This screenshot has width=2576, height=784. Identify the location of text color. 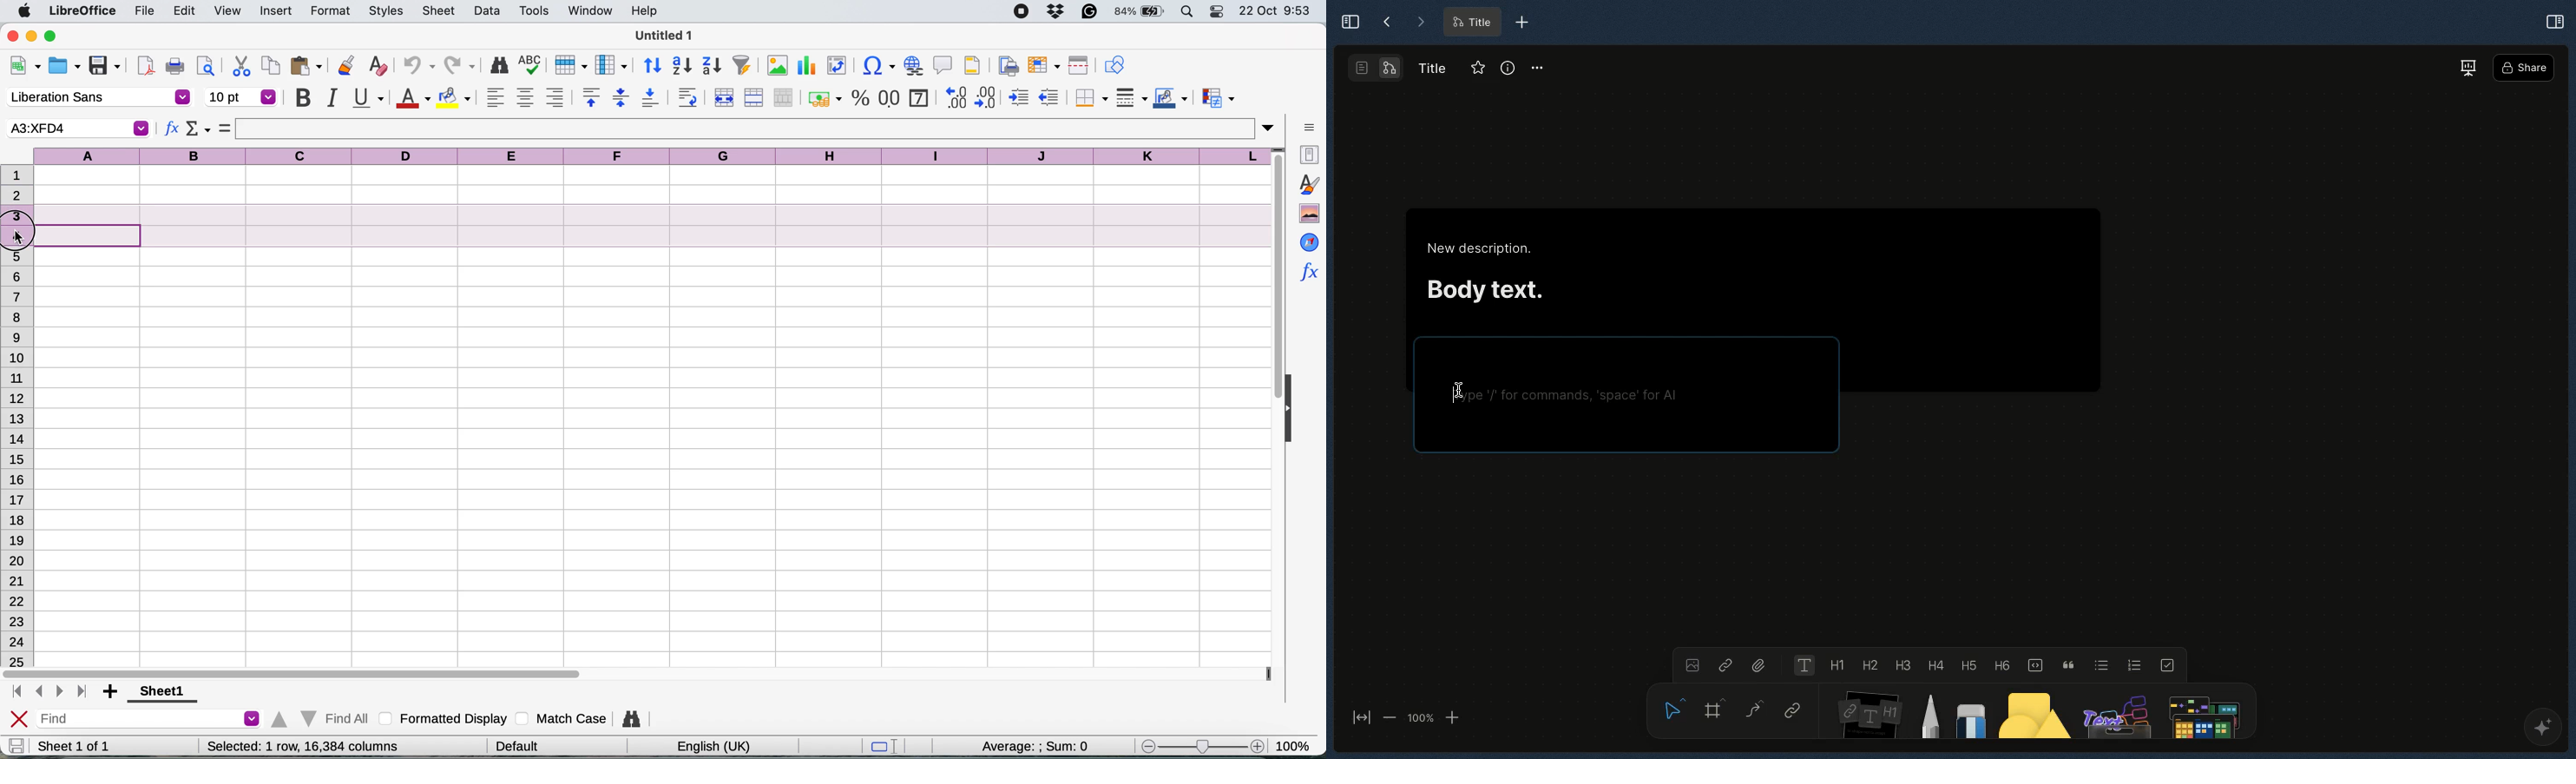
(412, 99).